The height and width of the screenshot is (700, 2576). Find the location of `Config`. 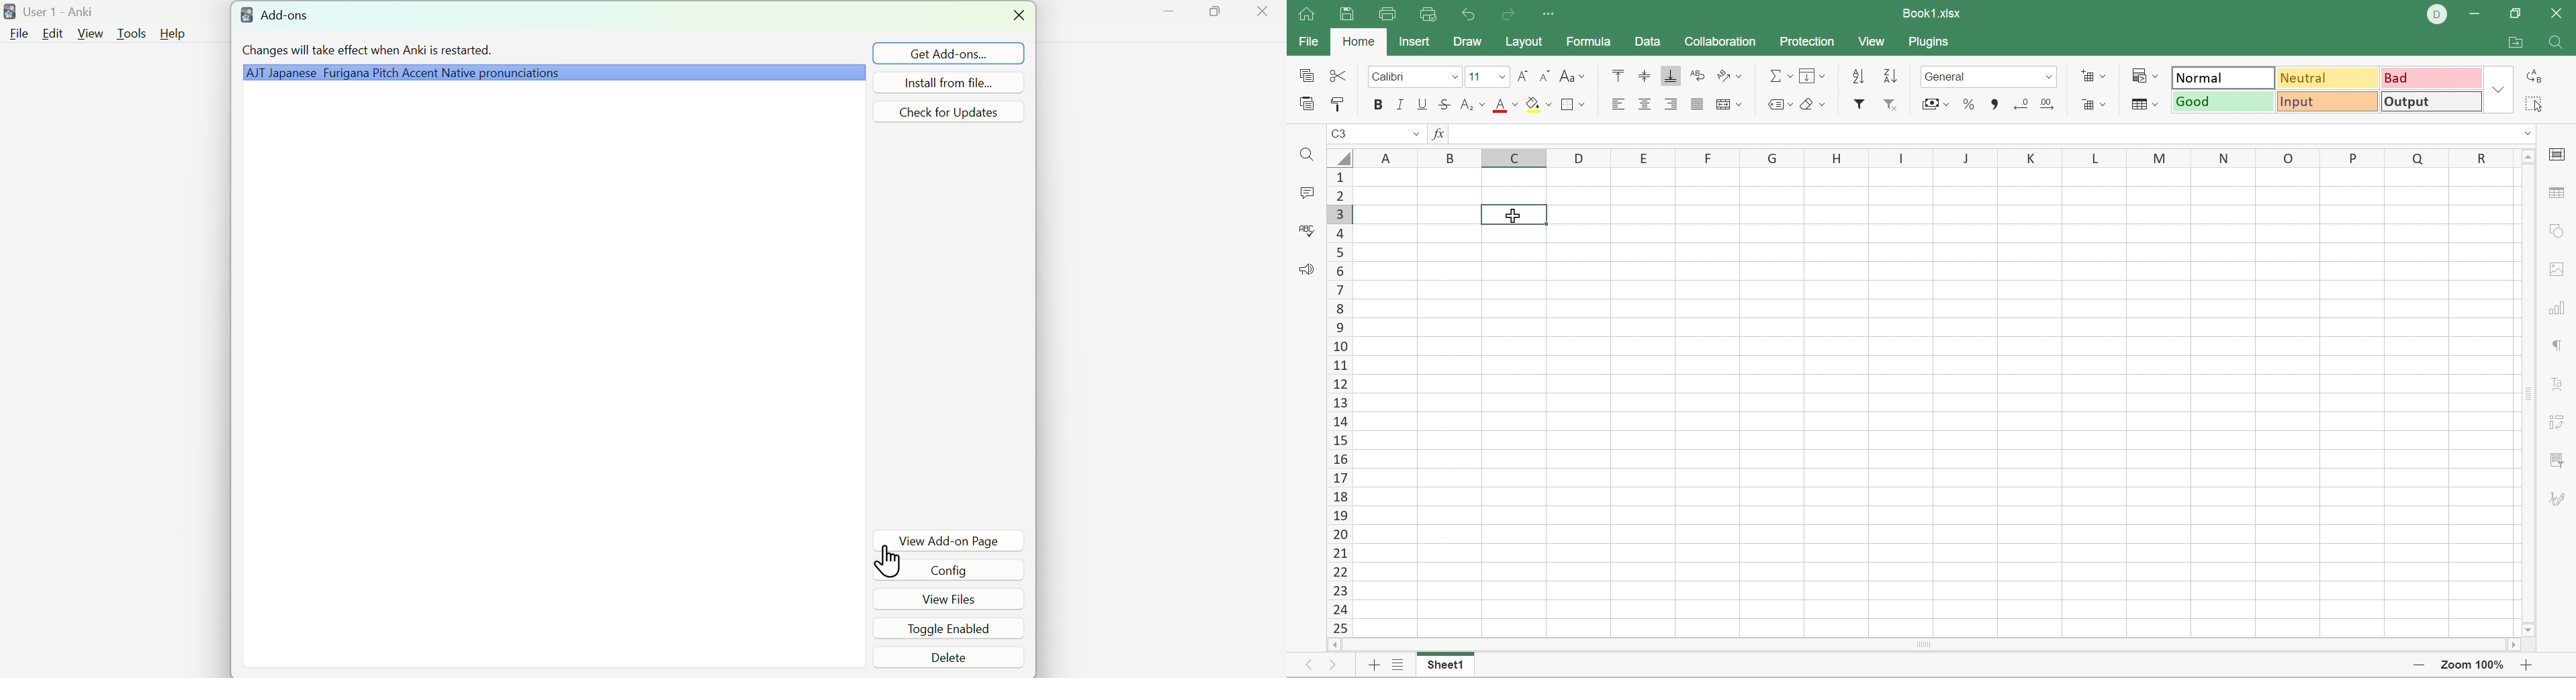

Config is located at coordinates (948, 572).